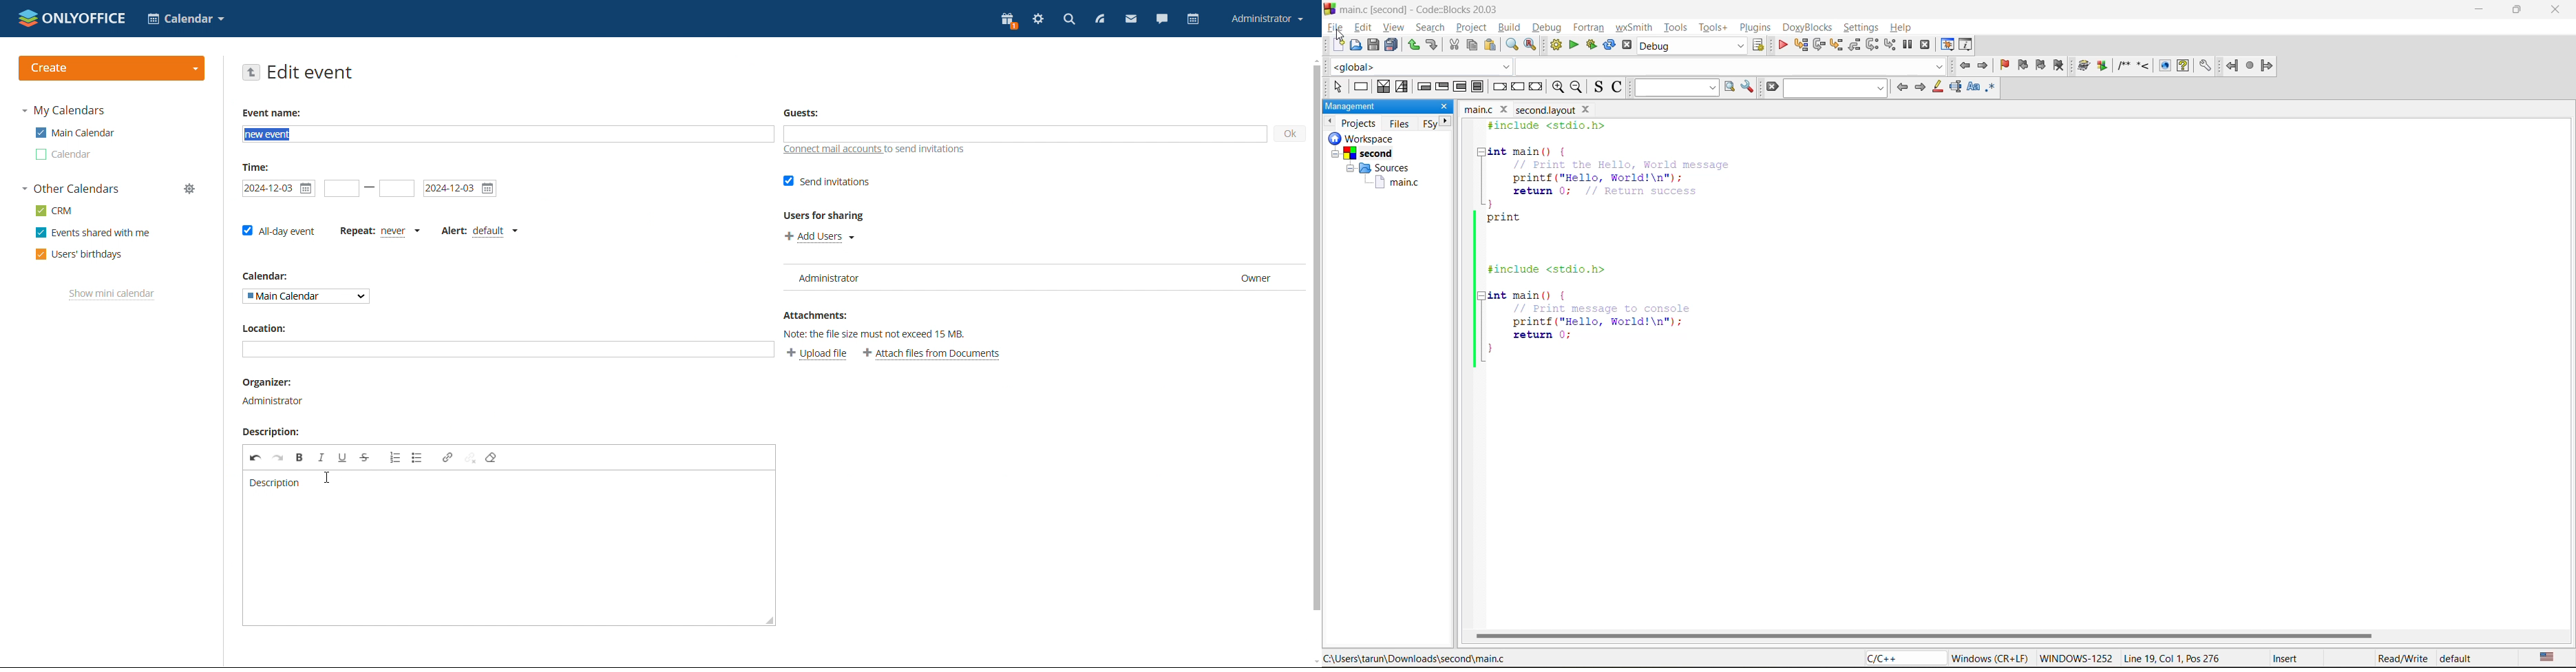  What do you see at coordinates (1411, 45) in the screenshot?
I see `undo` at bounding box center [1411, 45].